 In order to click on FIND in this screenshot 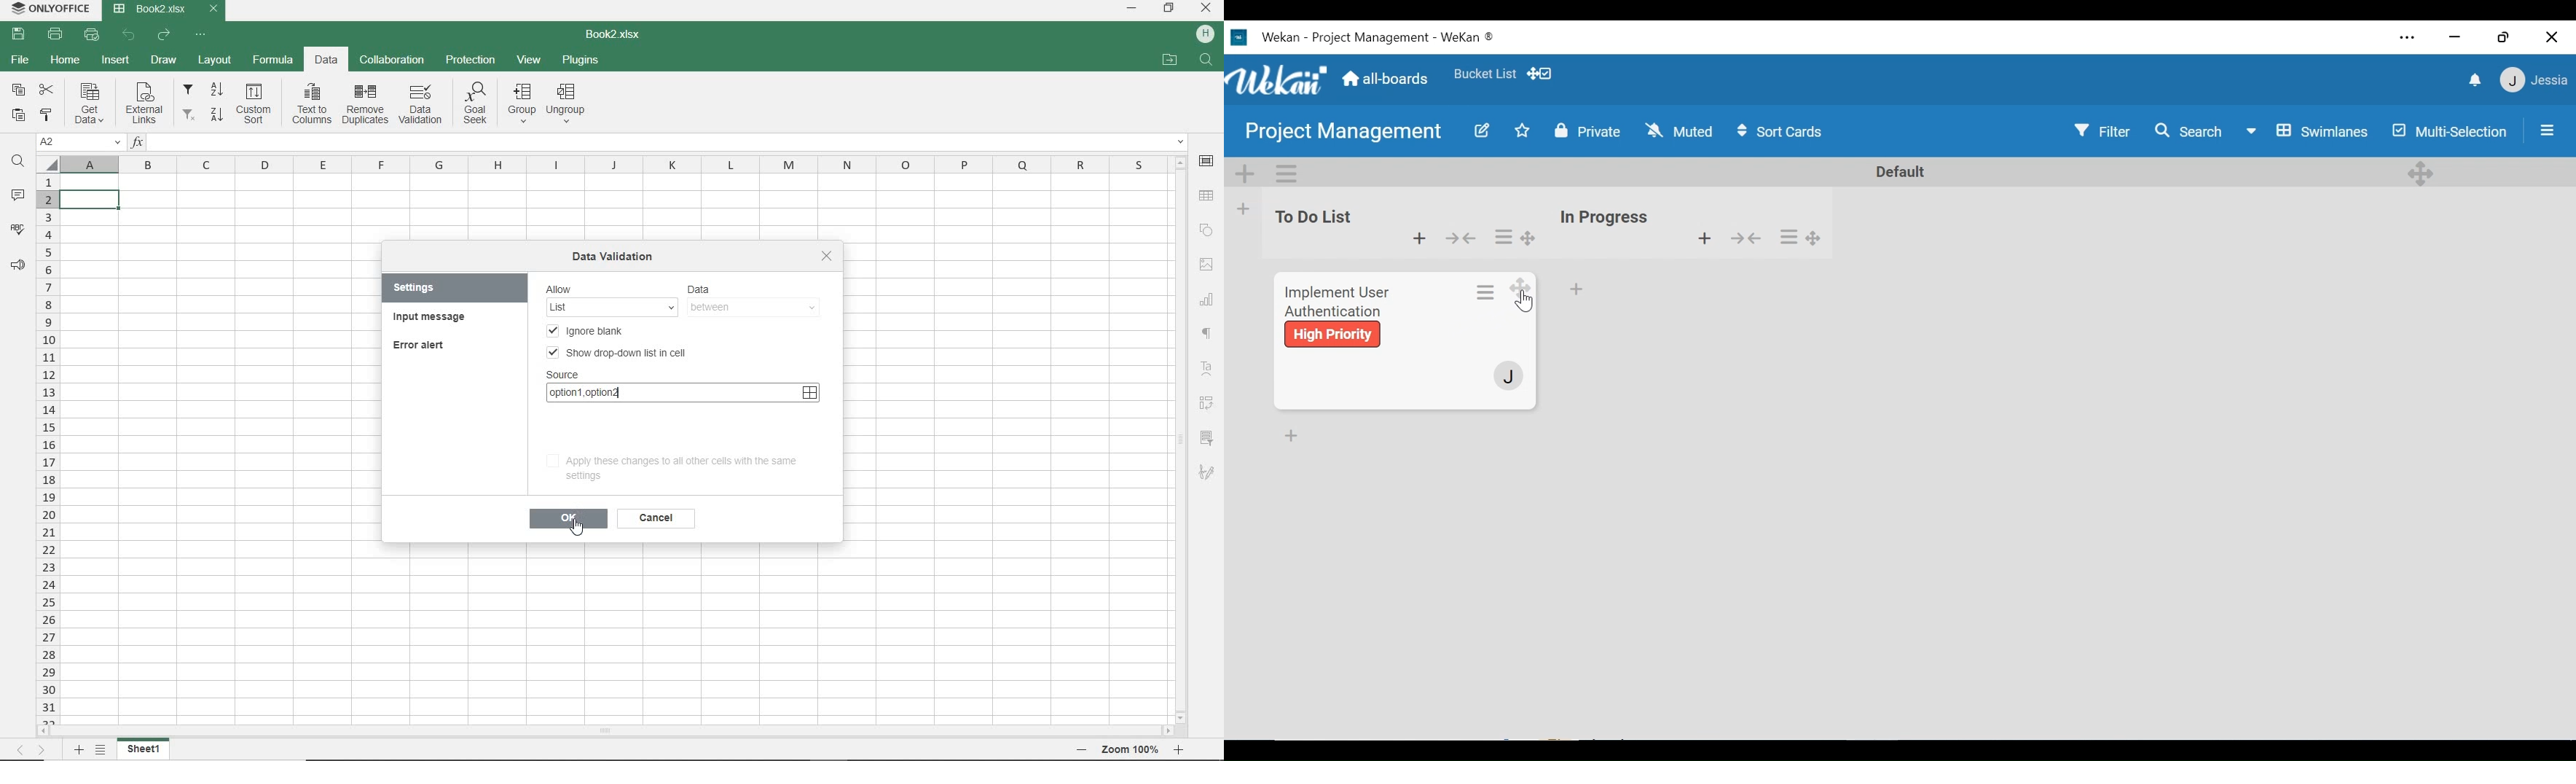, I will do `click(17, 163)`.